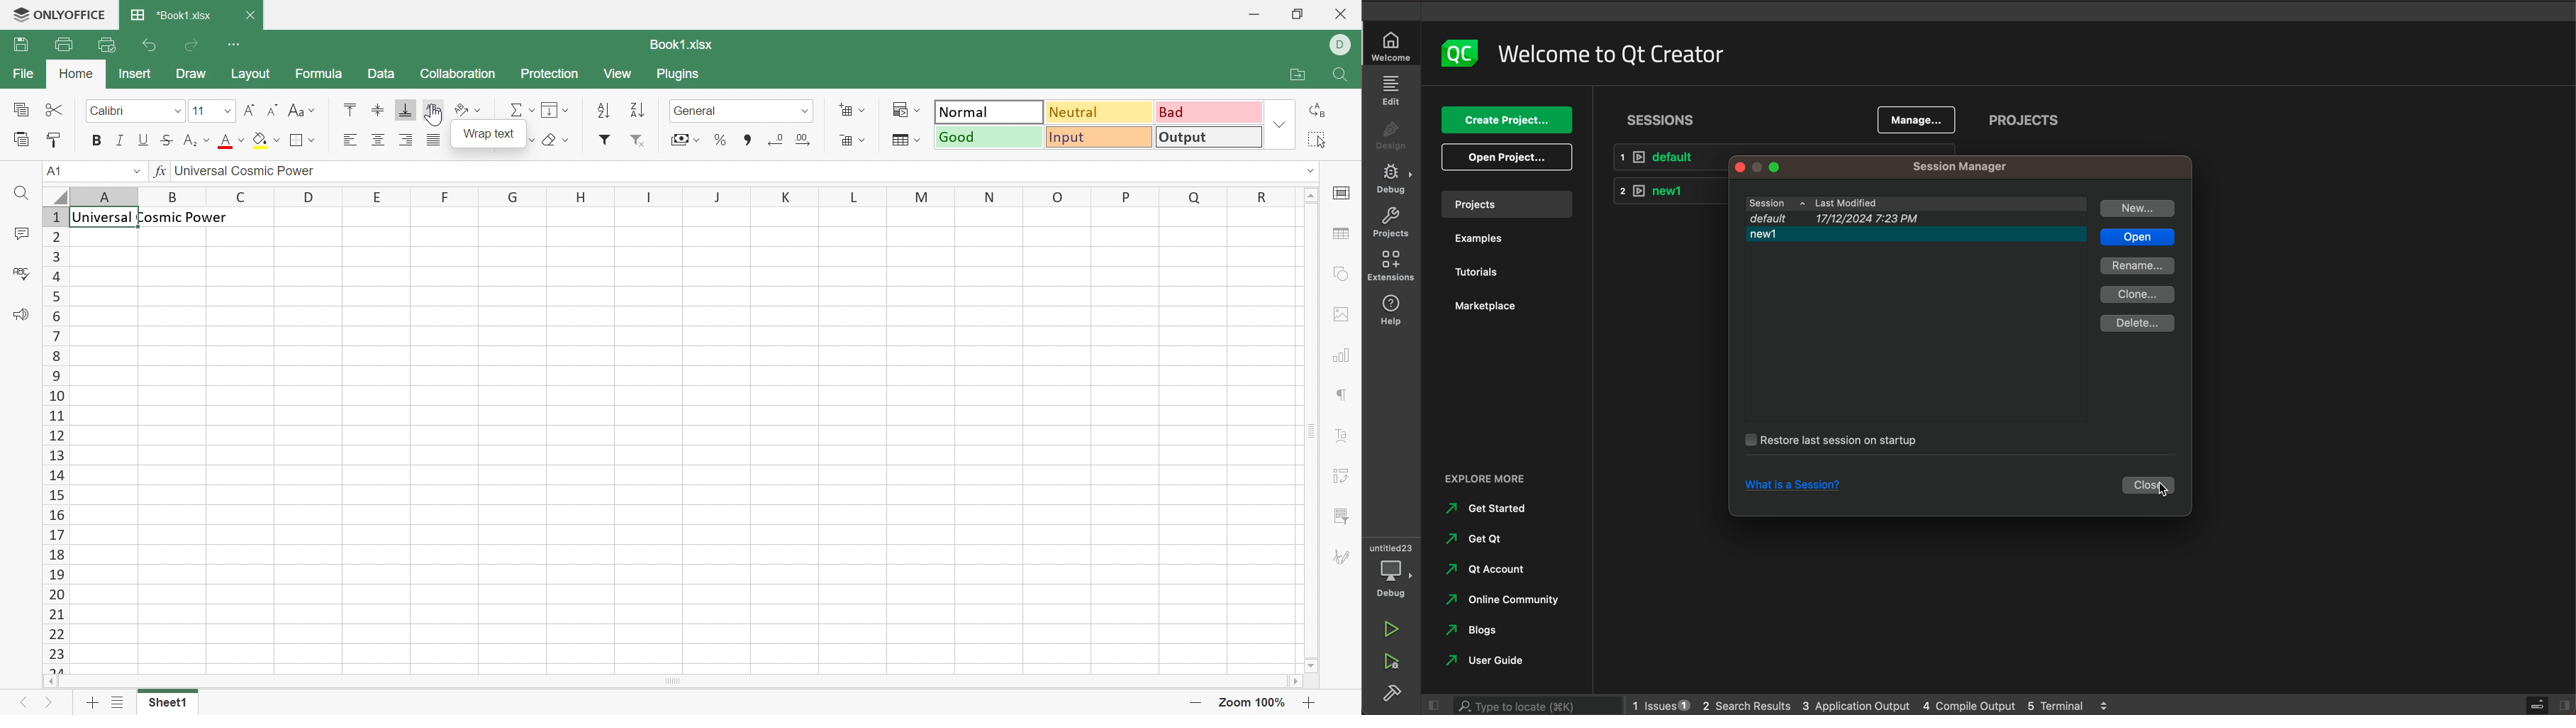 This screenshot has width=2576, height=728. I want to click on compile output, so click(1969, 704).